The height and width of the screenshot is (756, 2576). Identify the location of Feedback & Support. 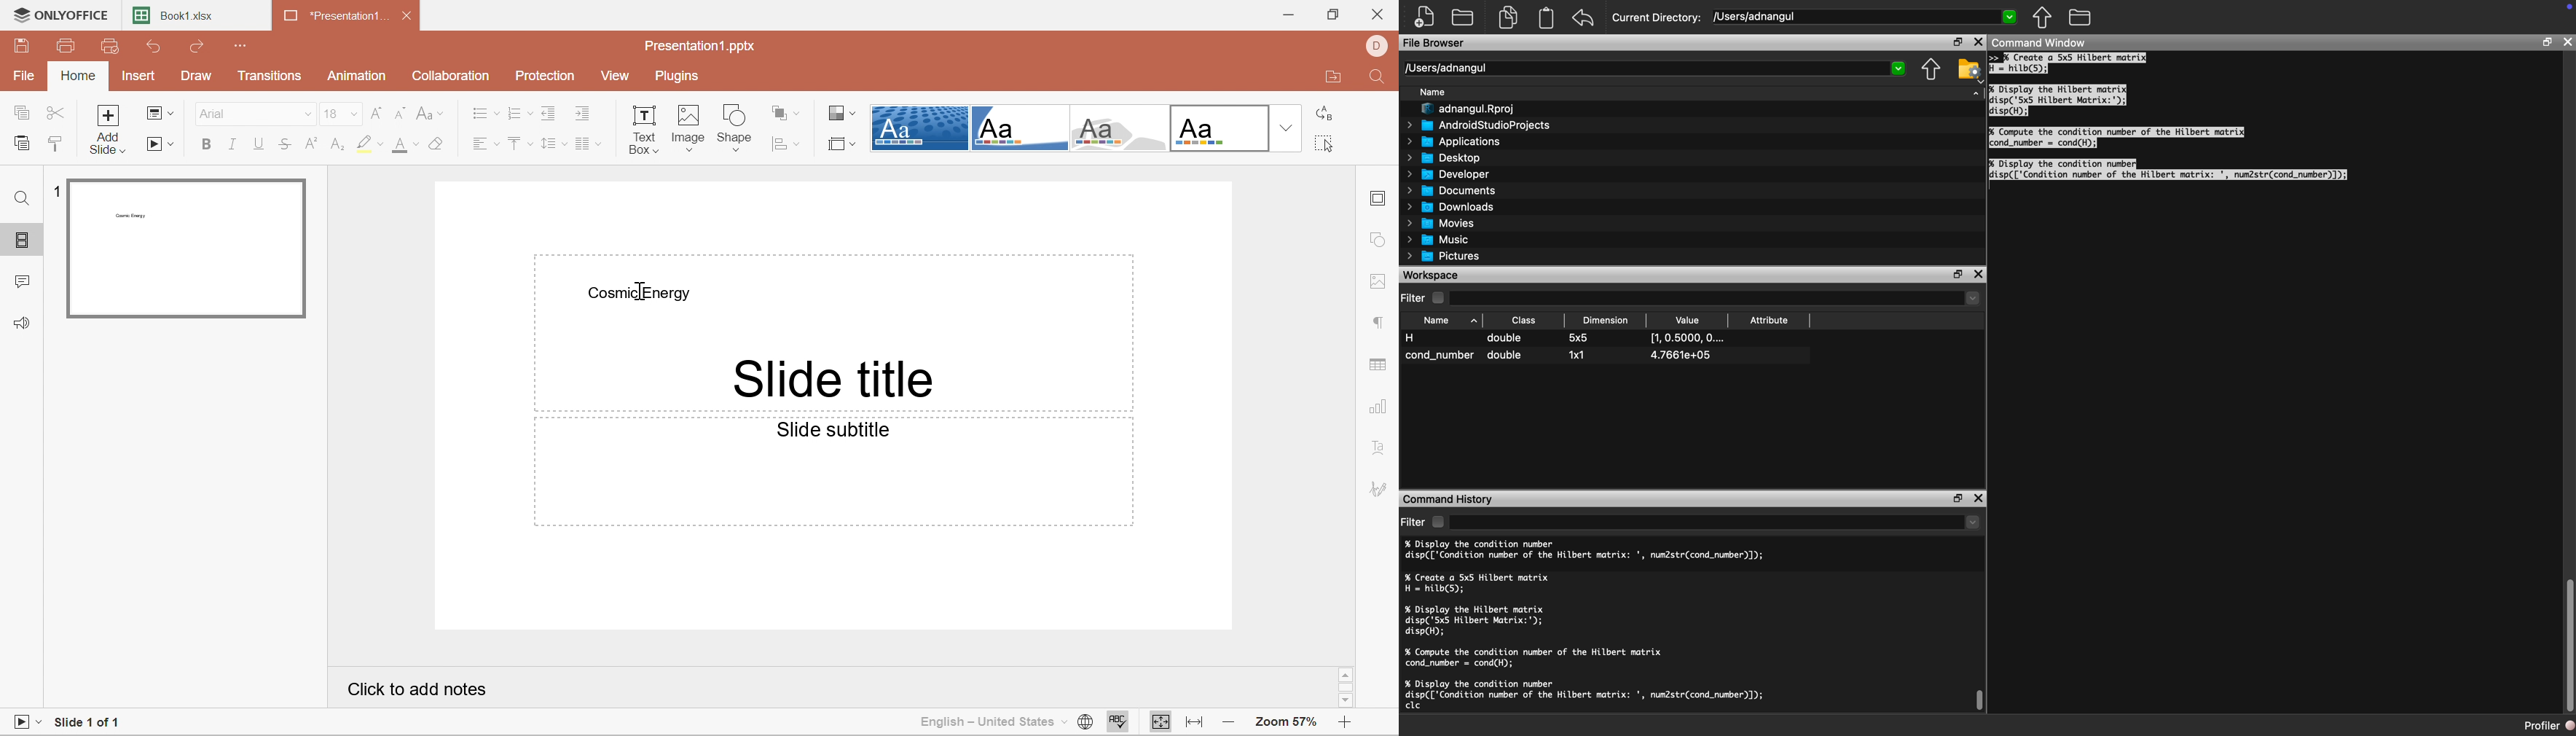
(21, 324).